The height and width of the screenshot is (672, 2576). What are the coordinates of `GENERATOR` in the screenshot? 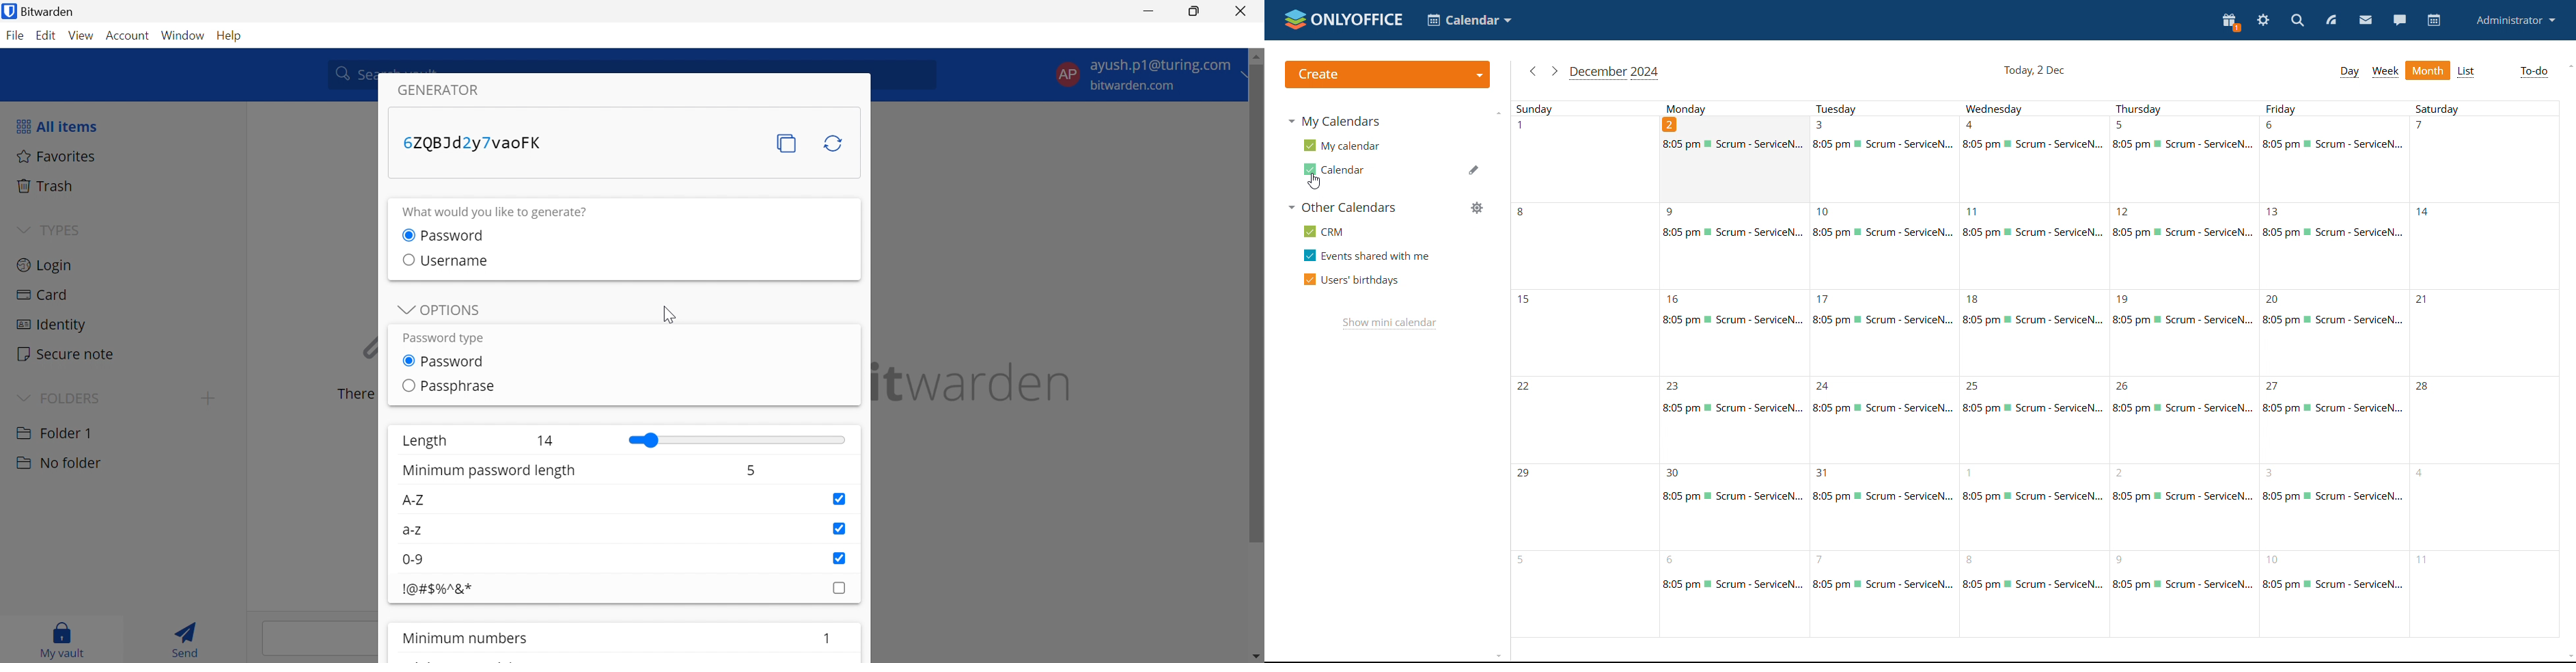 It's located at (449, 90).